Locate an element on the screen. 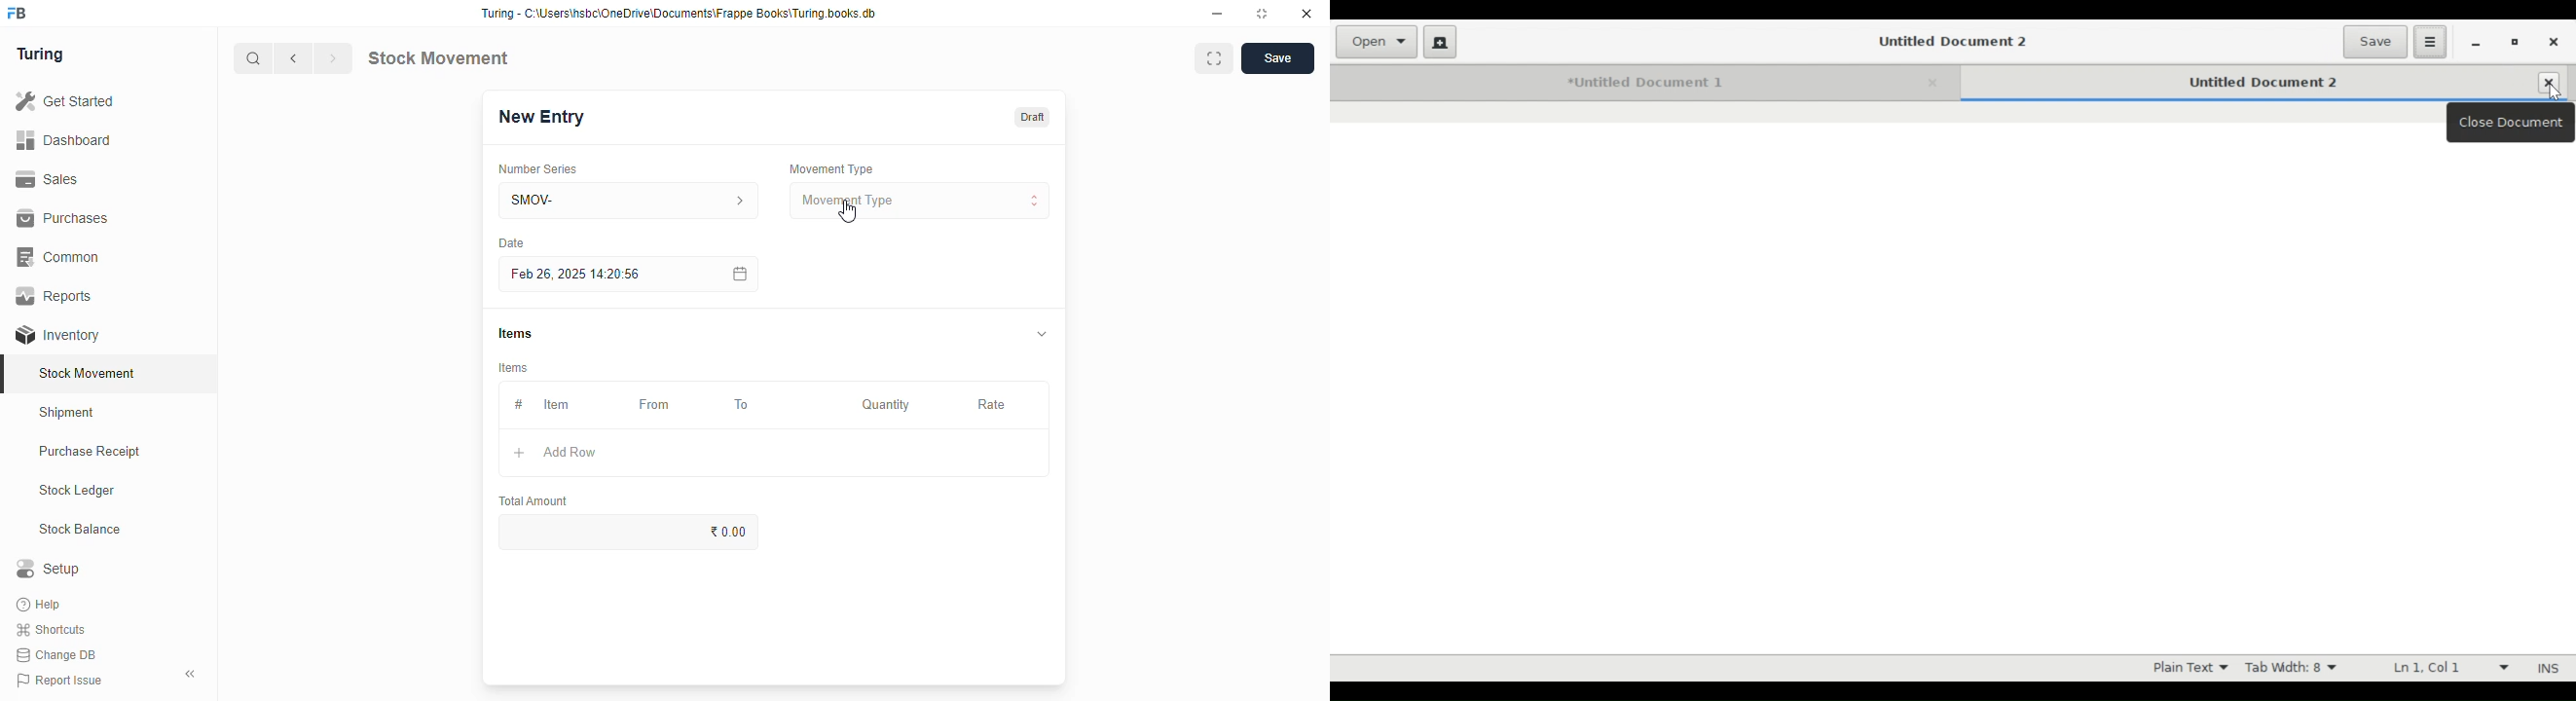  shipment is located at coordinates (67, 413).